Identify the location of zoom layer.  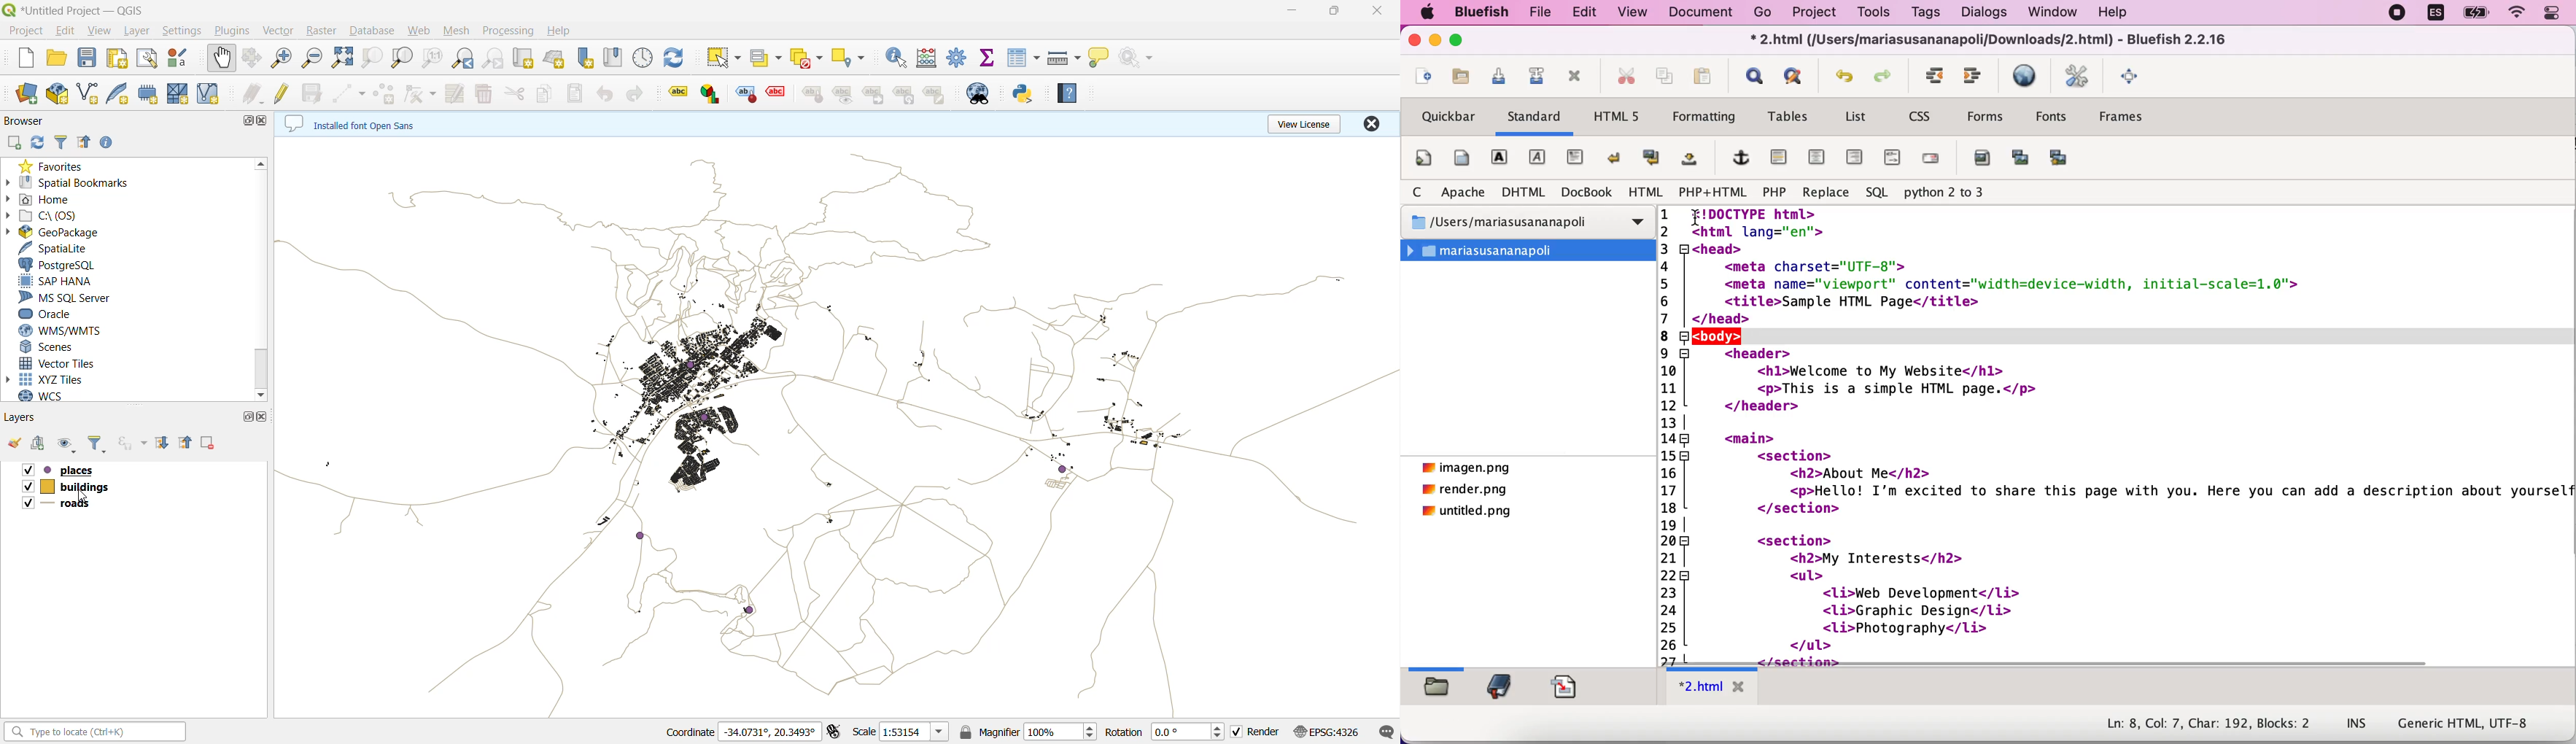
(400, 58).